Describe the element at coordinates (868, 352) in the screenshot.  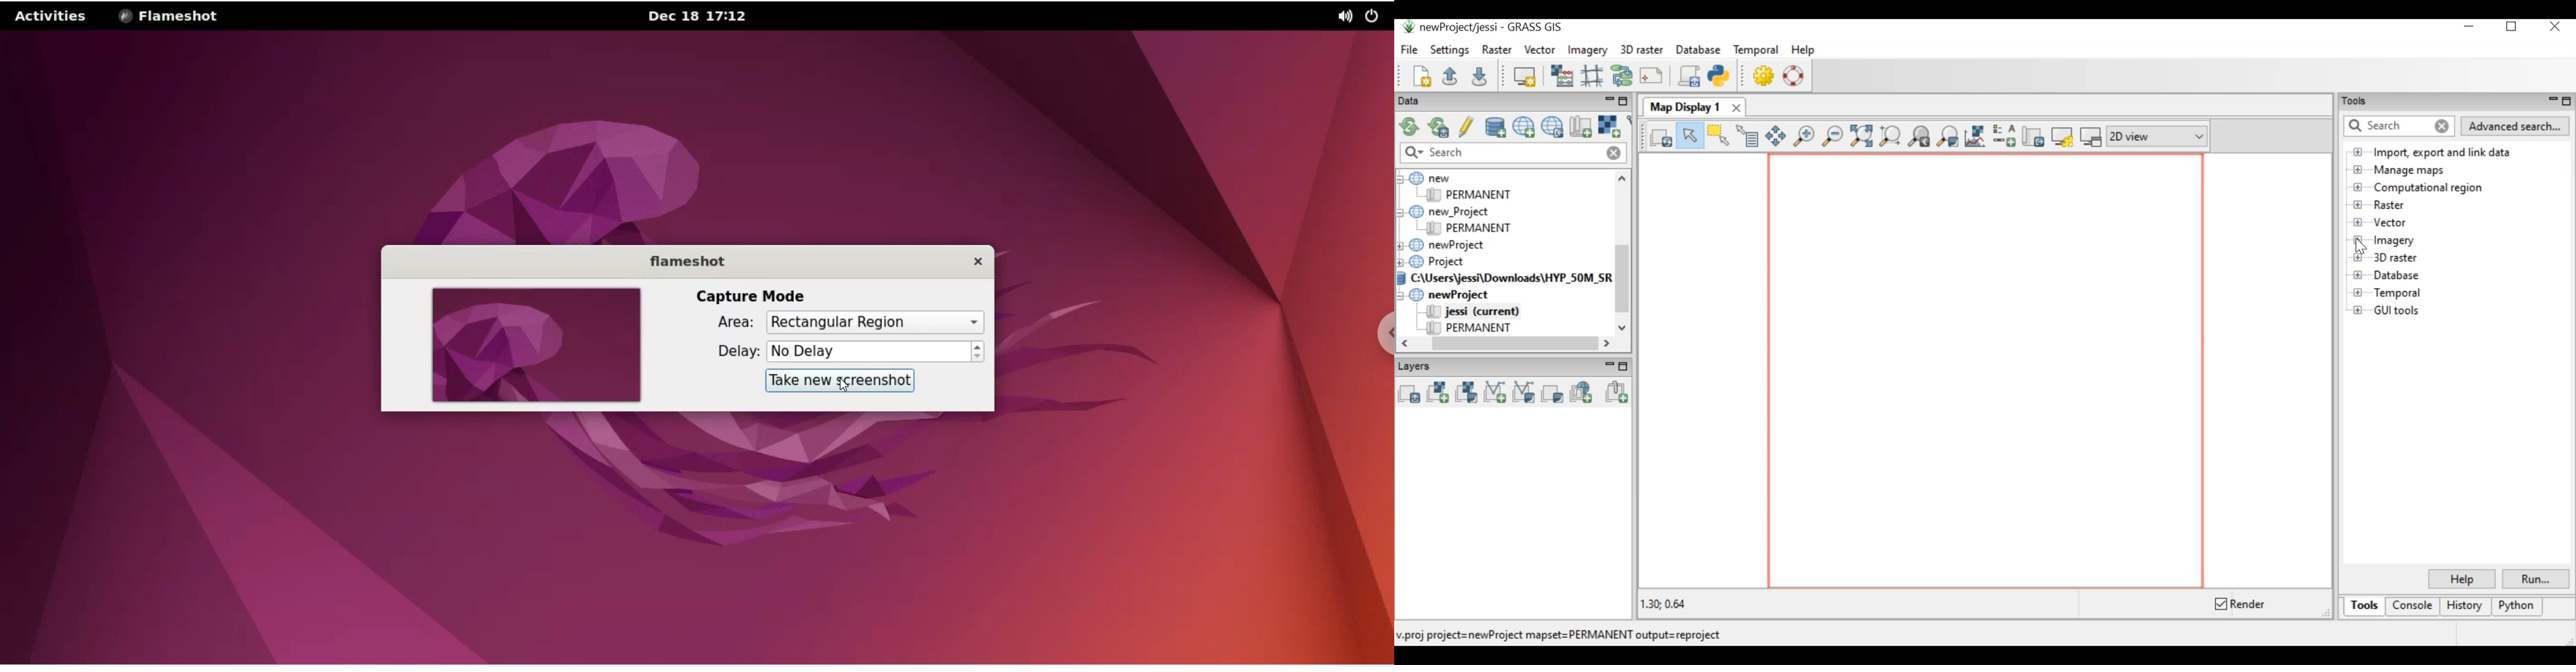
I see `delay time ` at that location.